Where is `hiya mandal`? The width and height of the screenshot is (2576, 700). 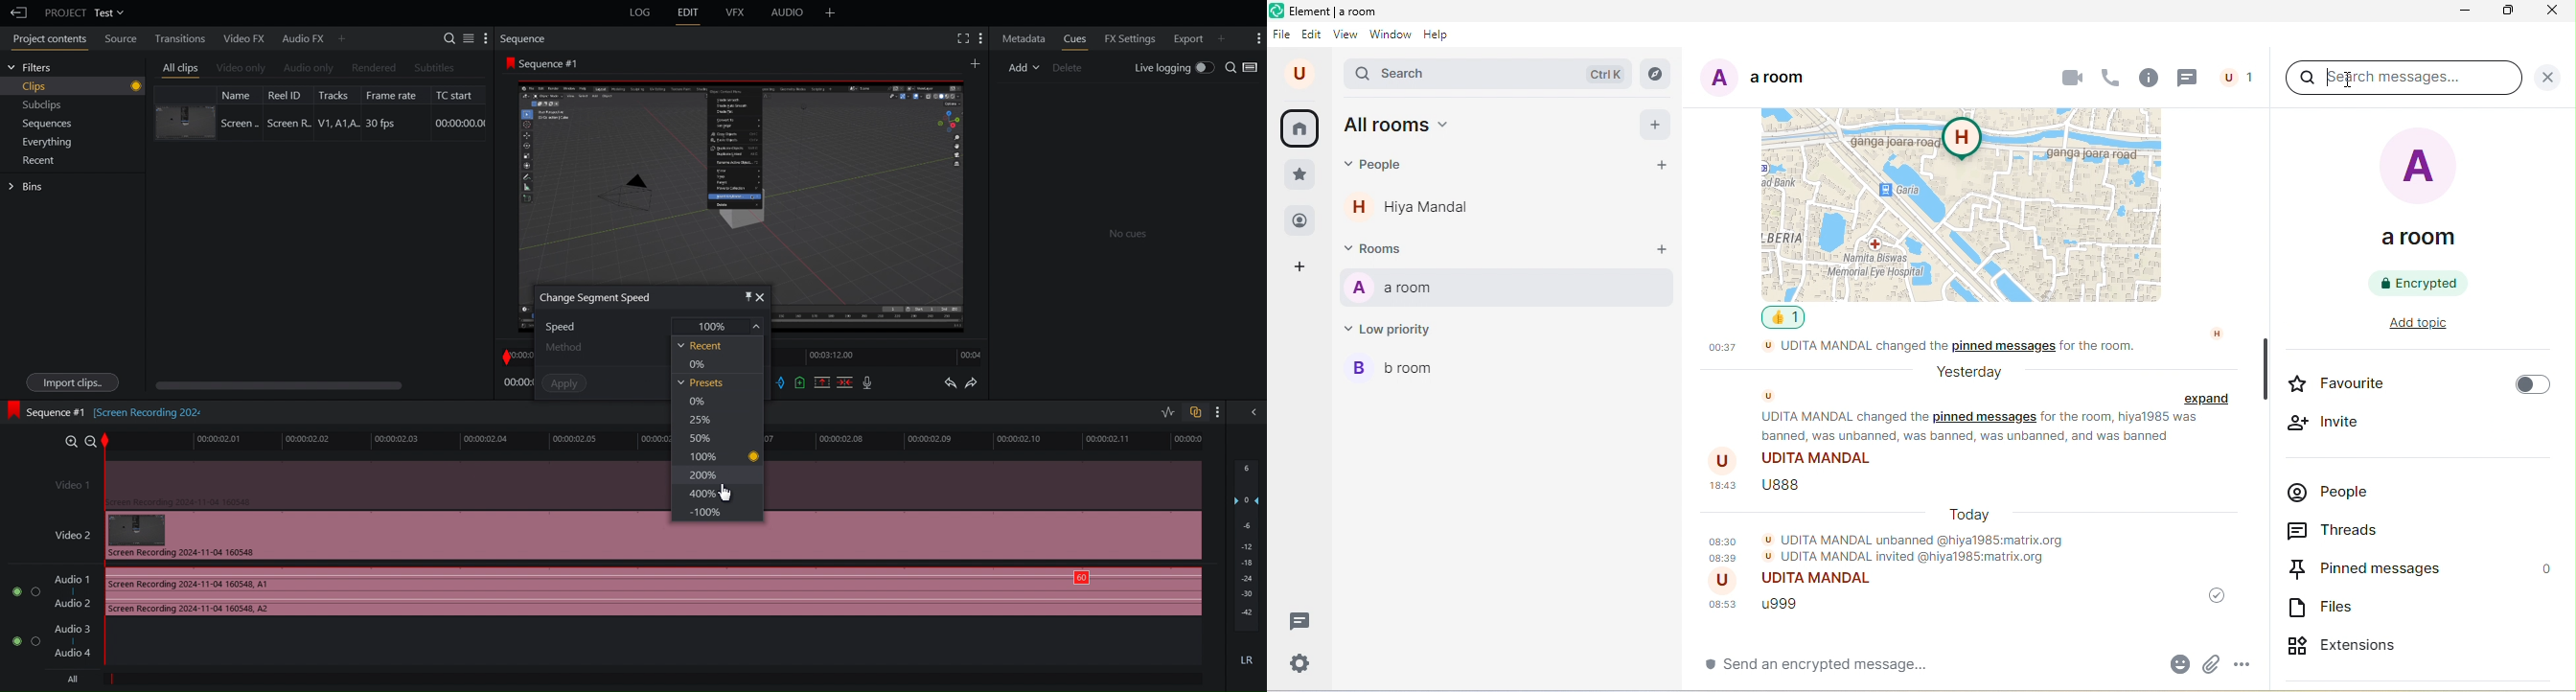
hiya mandal is located at coordinates (1417, 211).